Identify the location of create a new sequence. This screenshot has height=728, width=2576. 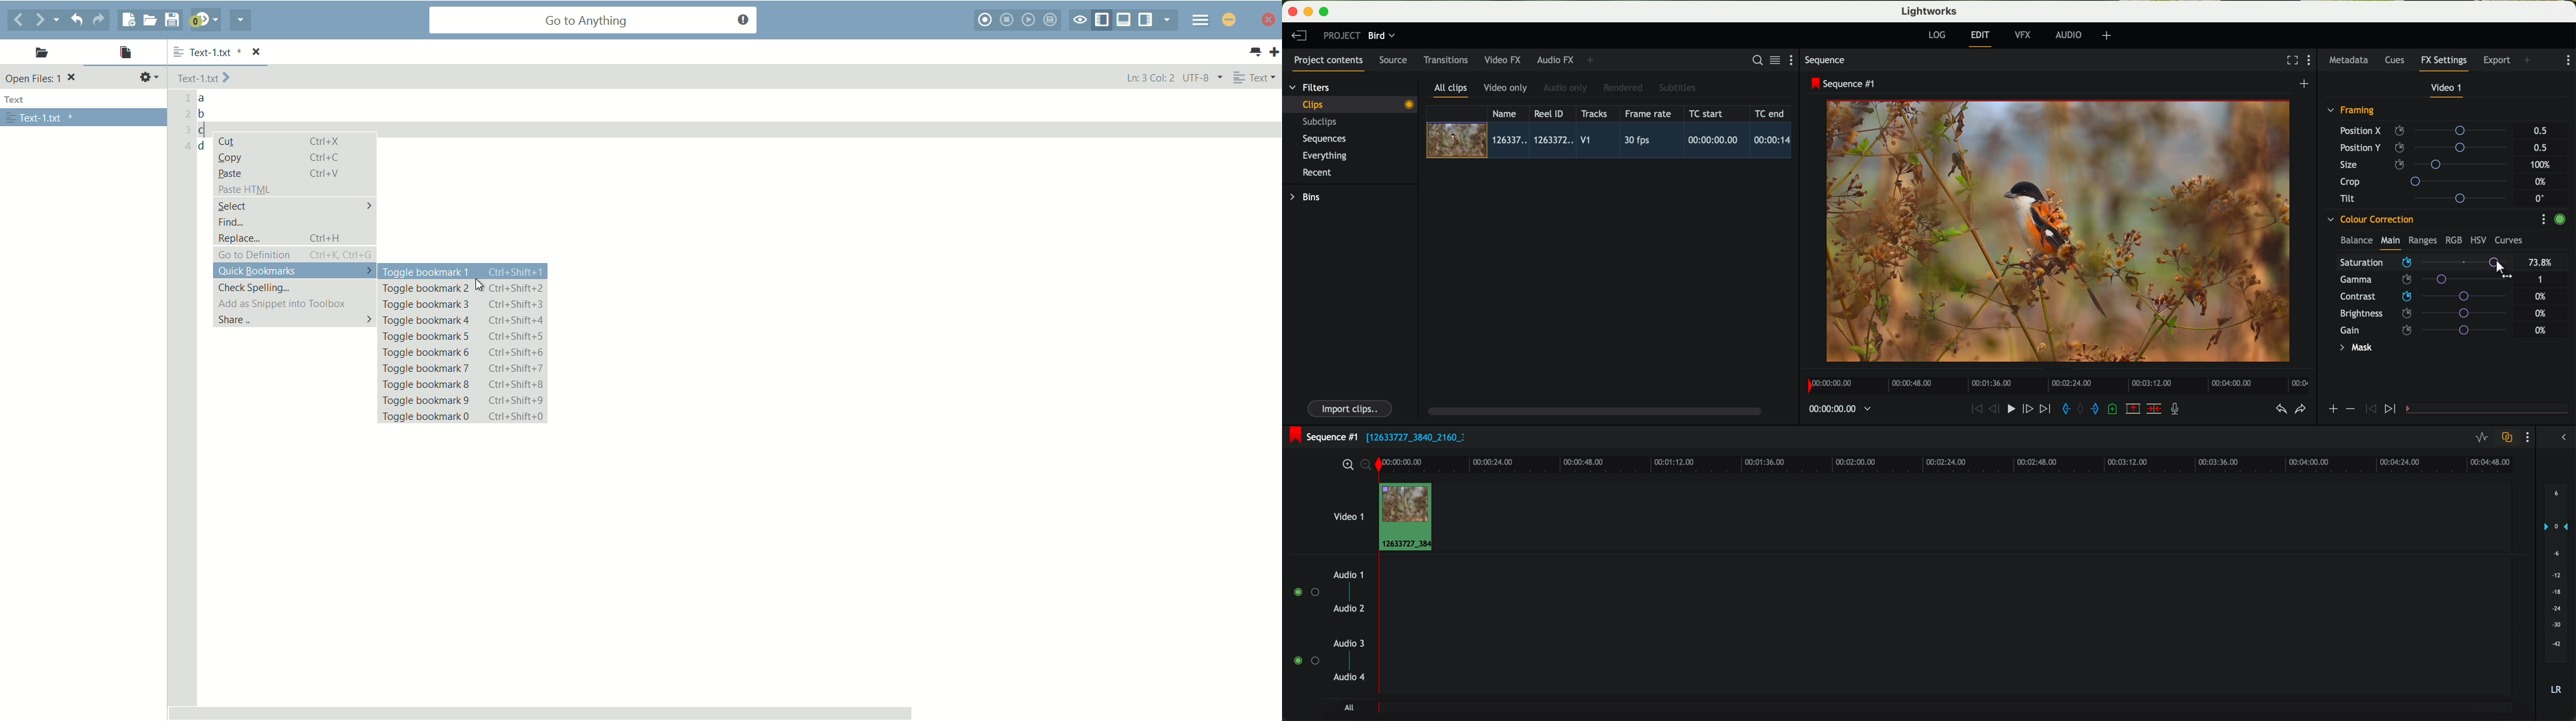
(2306, 84).